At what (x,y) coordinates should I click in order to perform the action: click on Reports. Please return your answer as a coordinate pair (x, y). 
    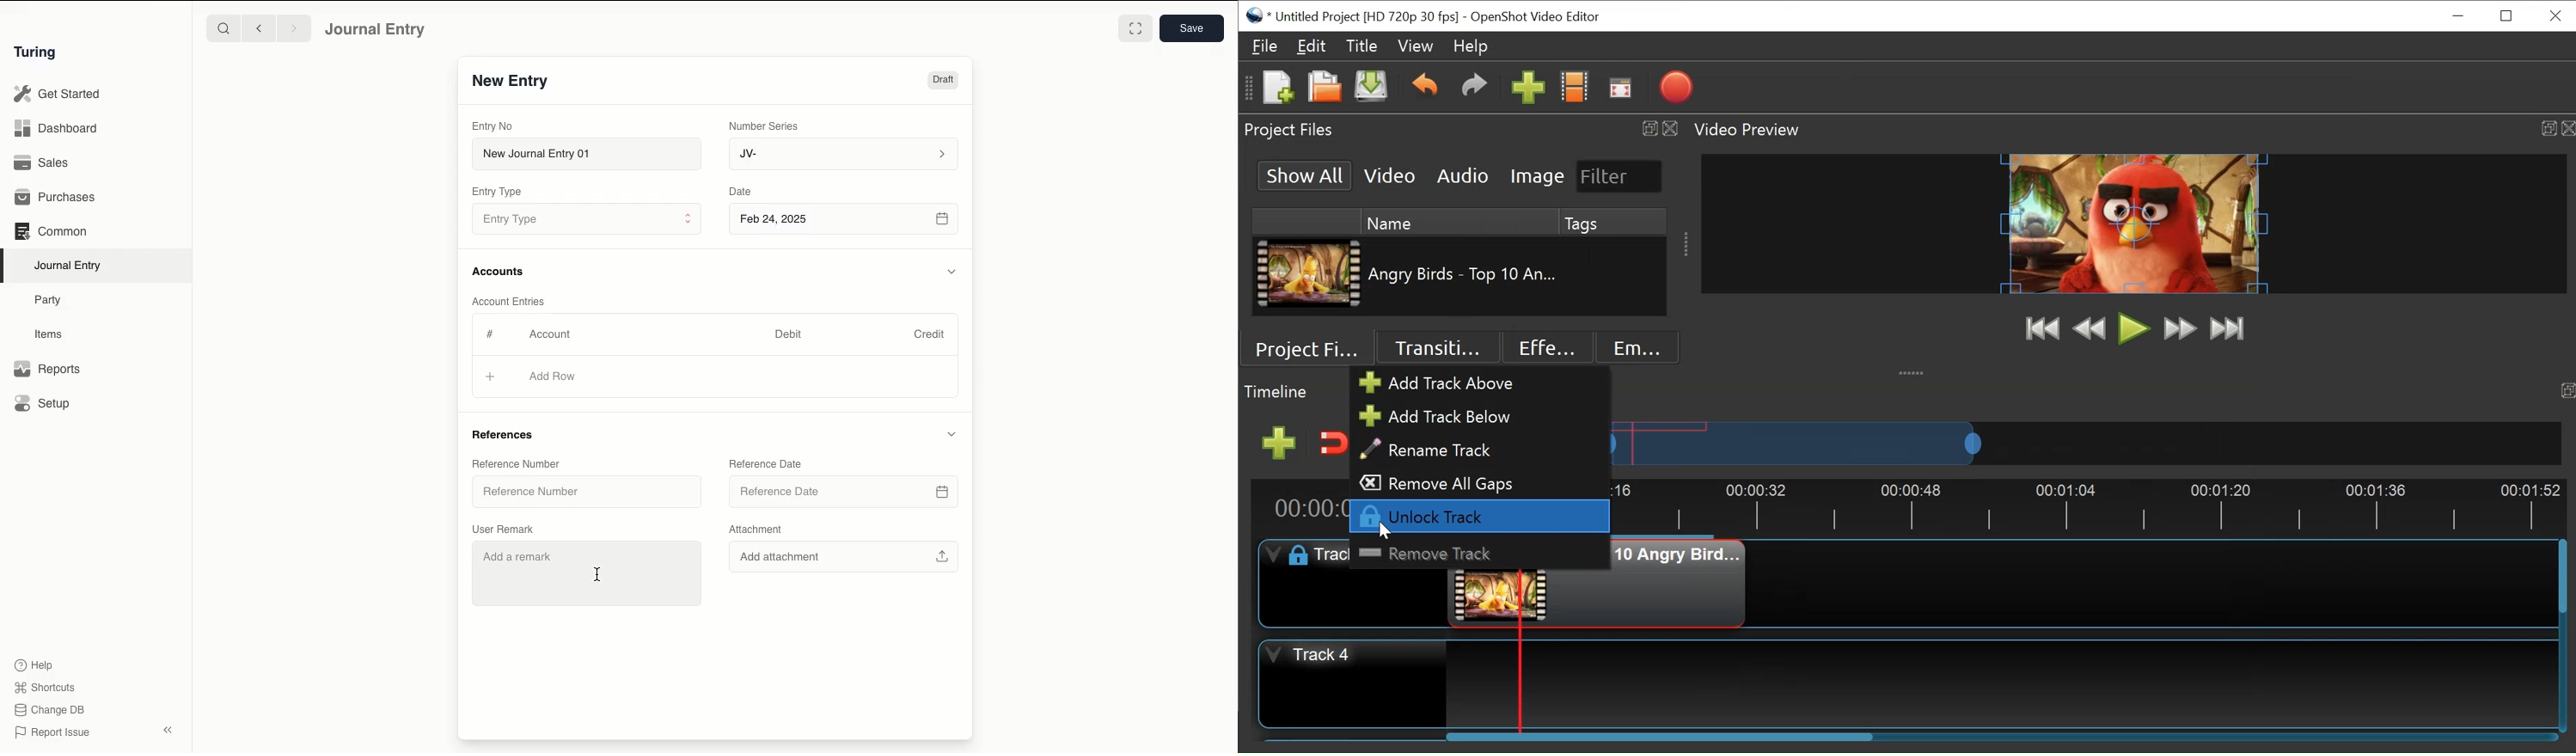
    Looking at the image, I should click on (47, 369).